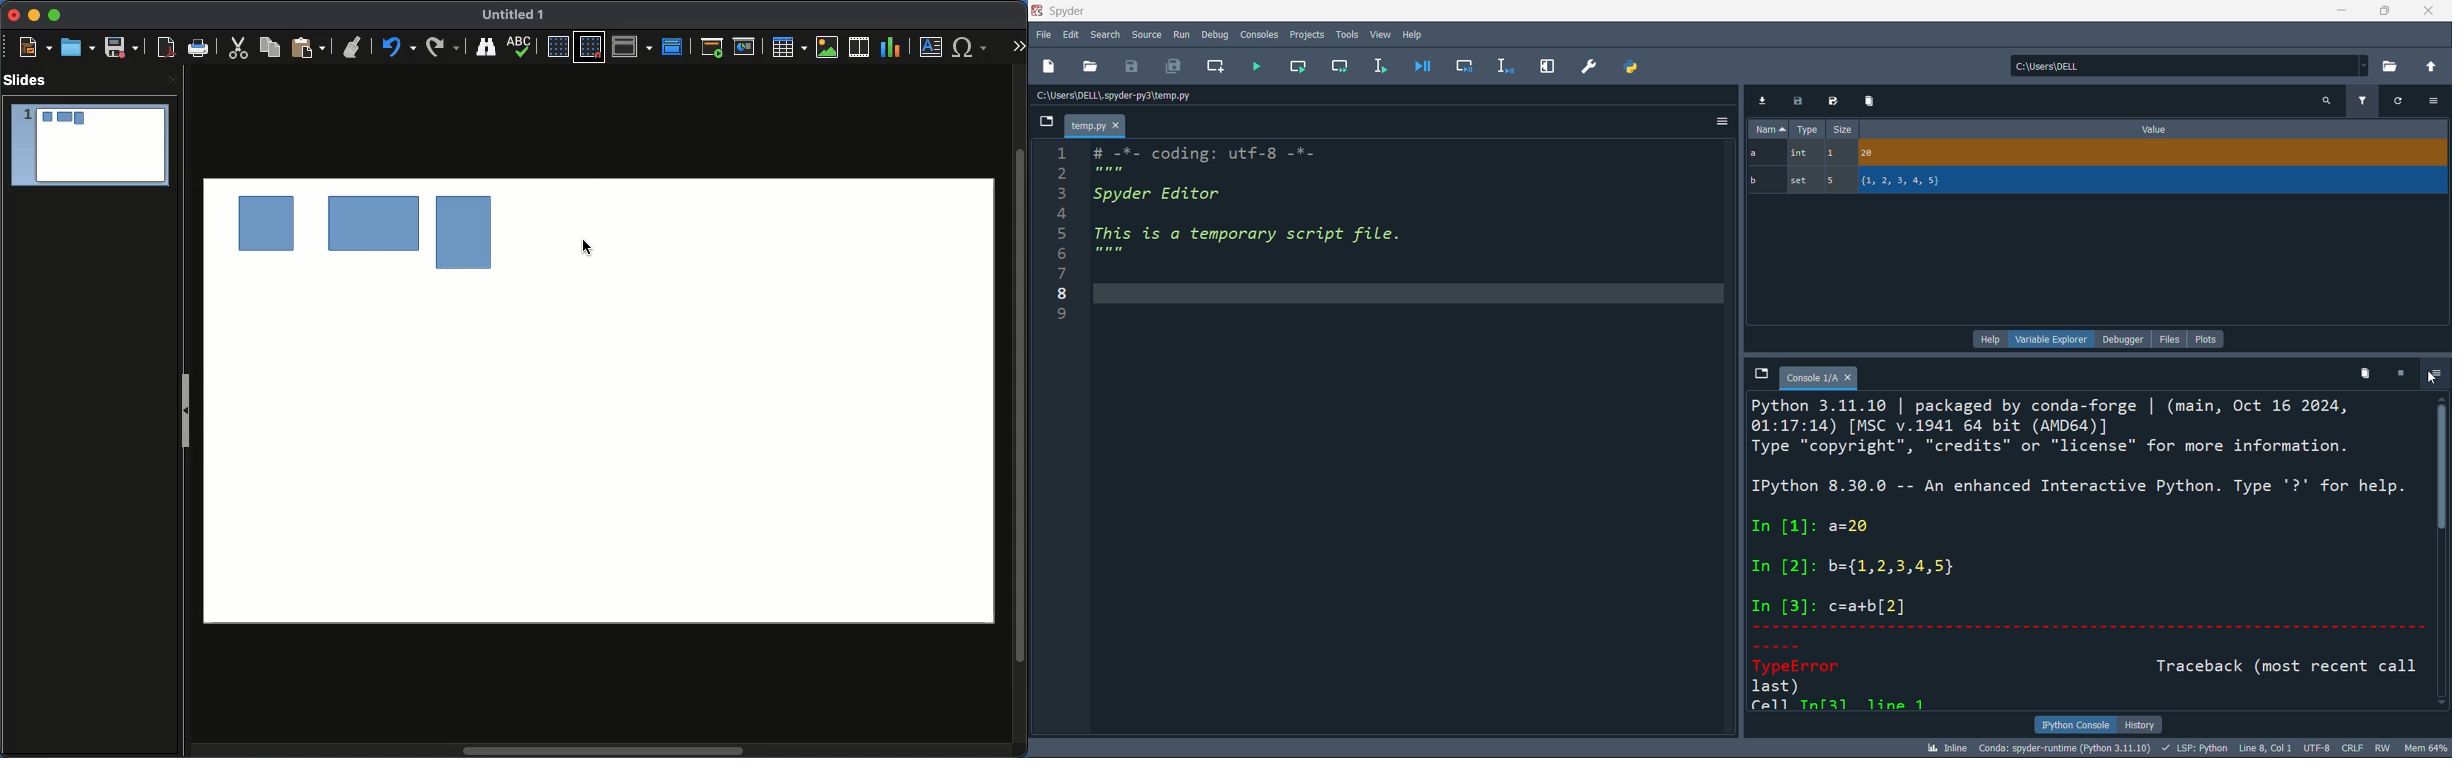 The image size is (2464, 784). Describe the element at coordinates (1179, 34) in the screenshot. I see `run` at that location.